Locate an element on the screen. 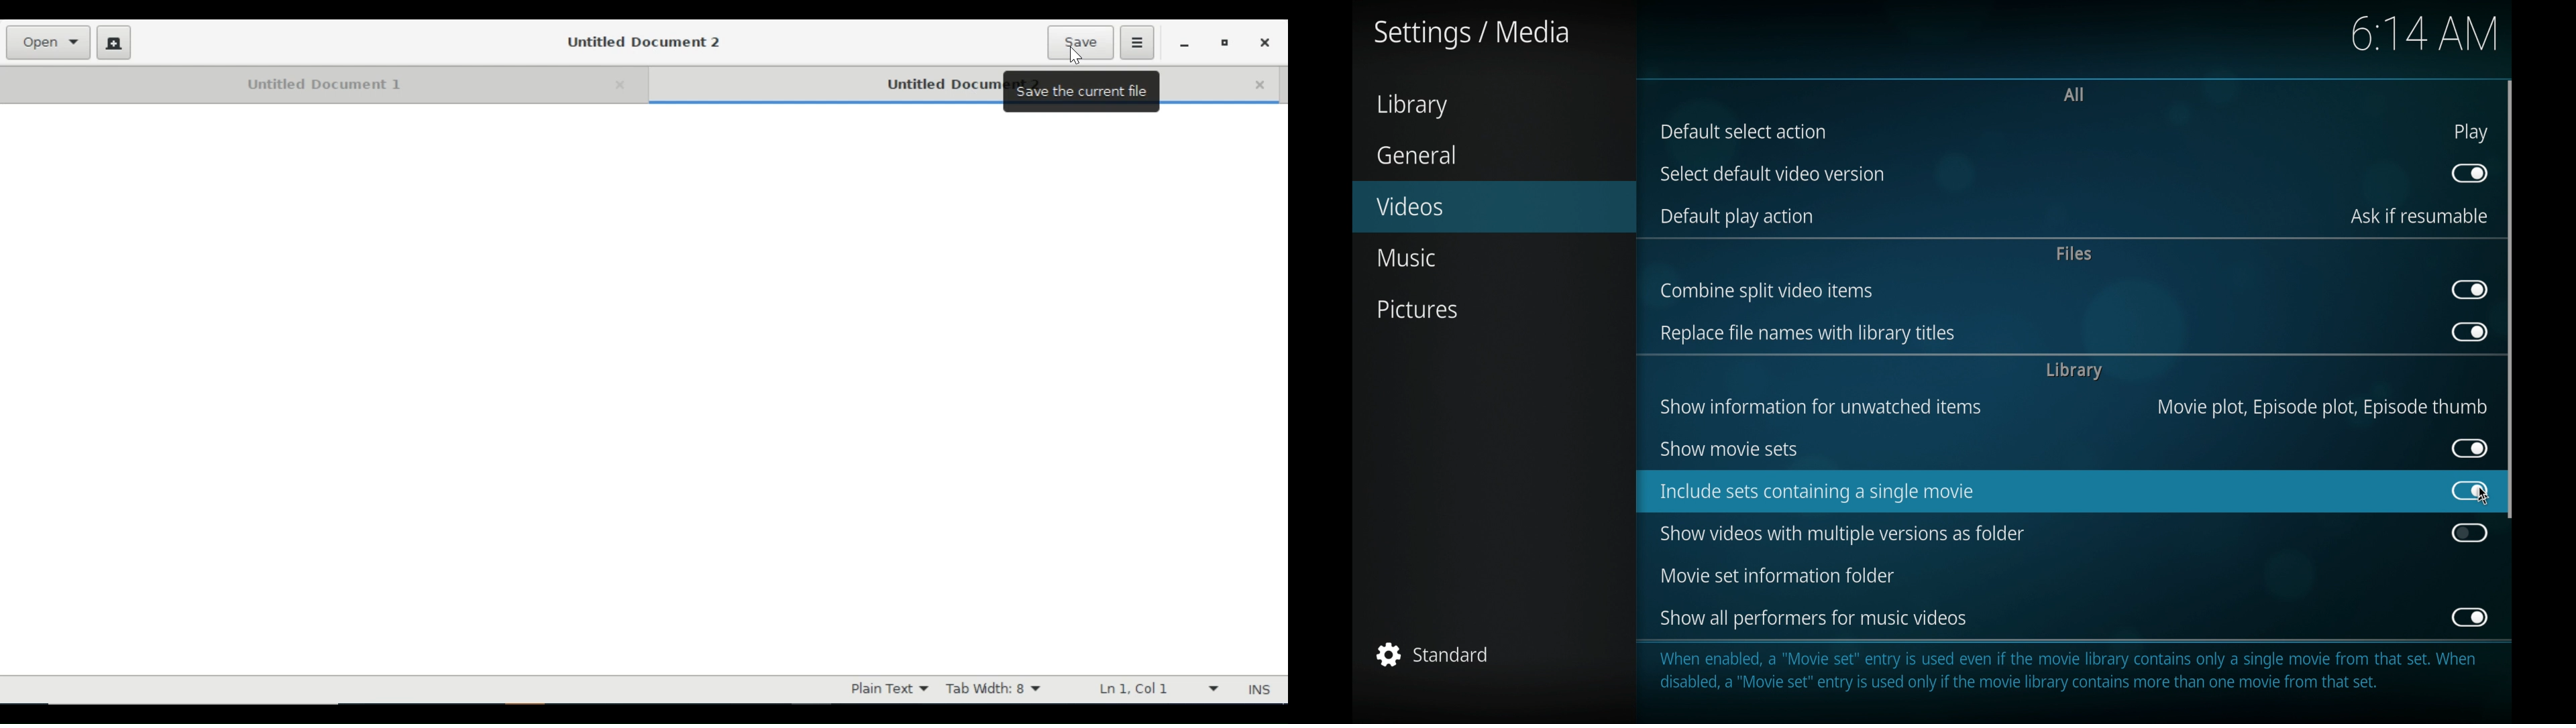 Image resolution: width=2576 pixels, height=728 pixels. videos is located at coordinates (1496, 207).